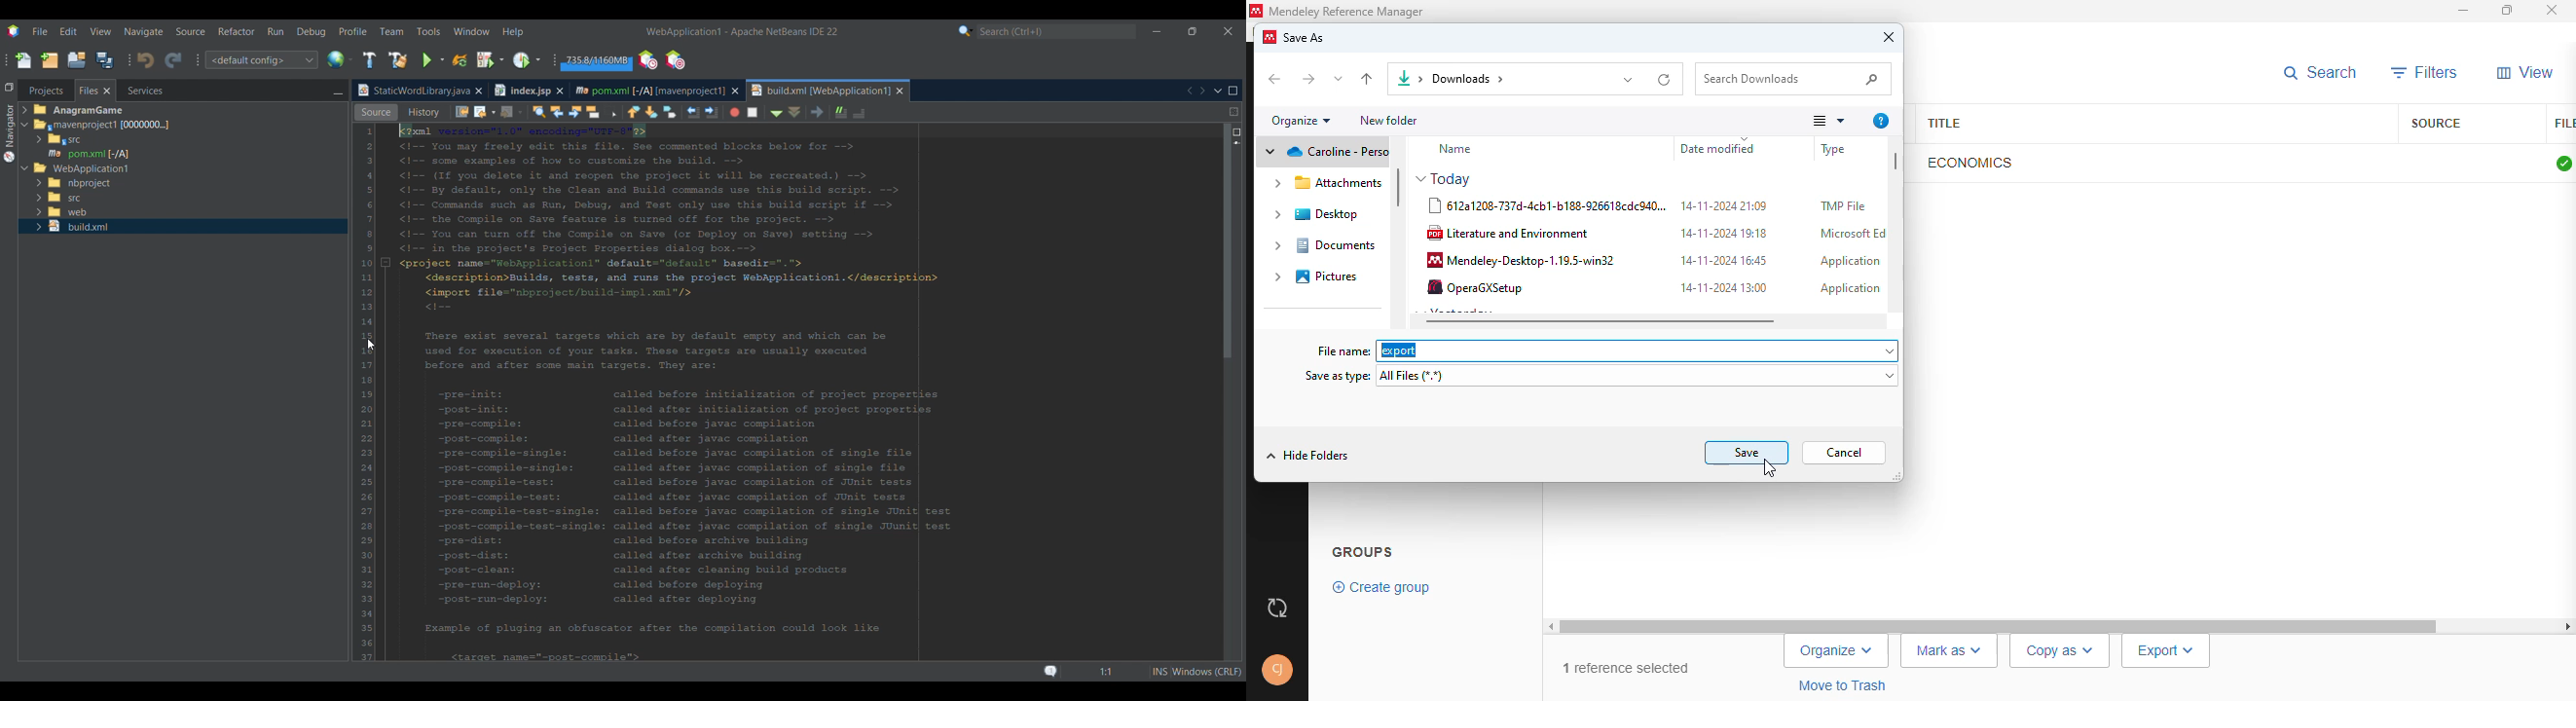 The image size is (2576, 728). What do you see at coordinates (312, 32) in the screenshot?
I see `Debug menu` at bounding box center [312, 32].